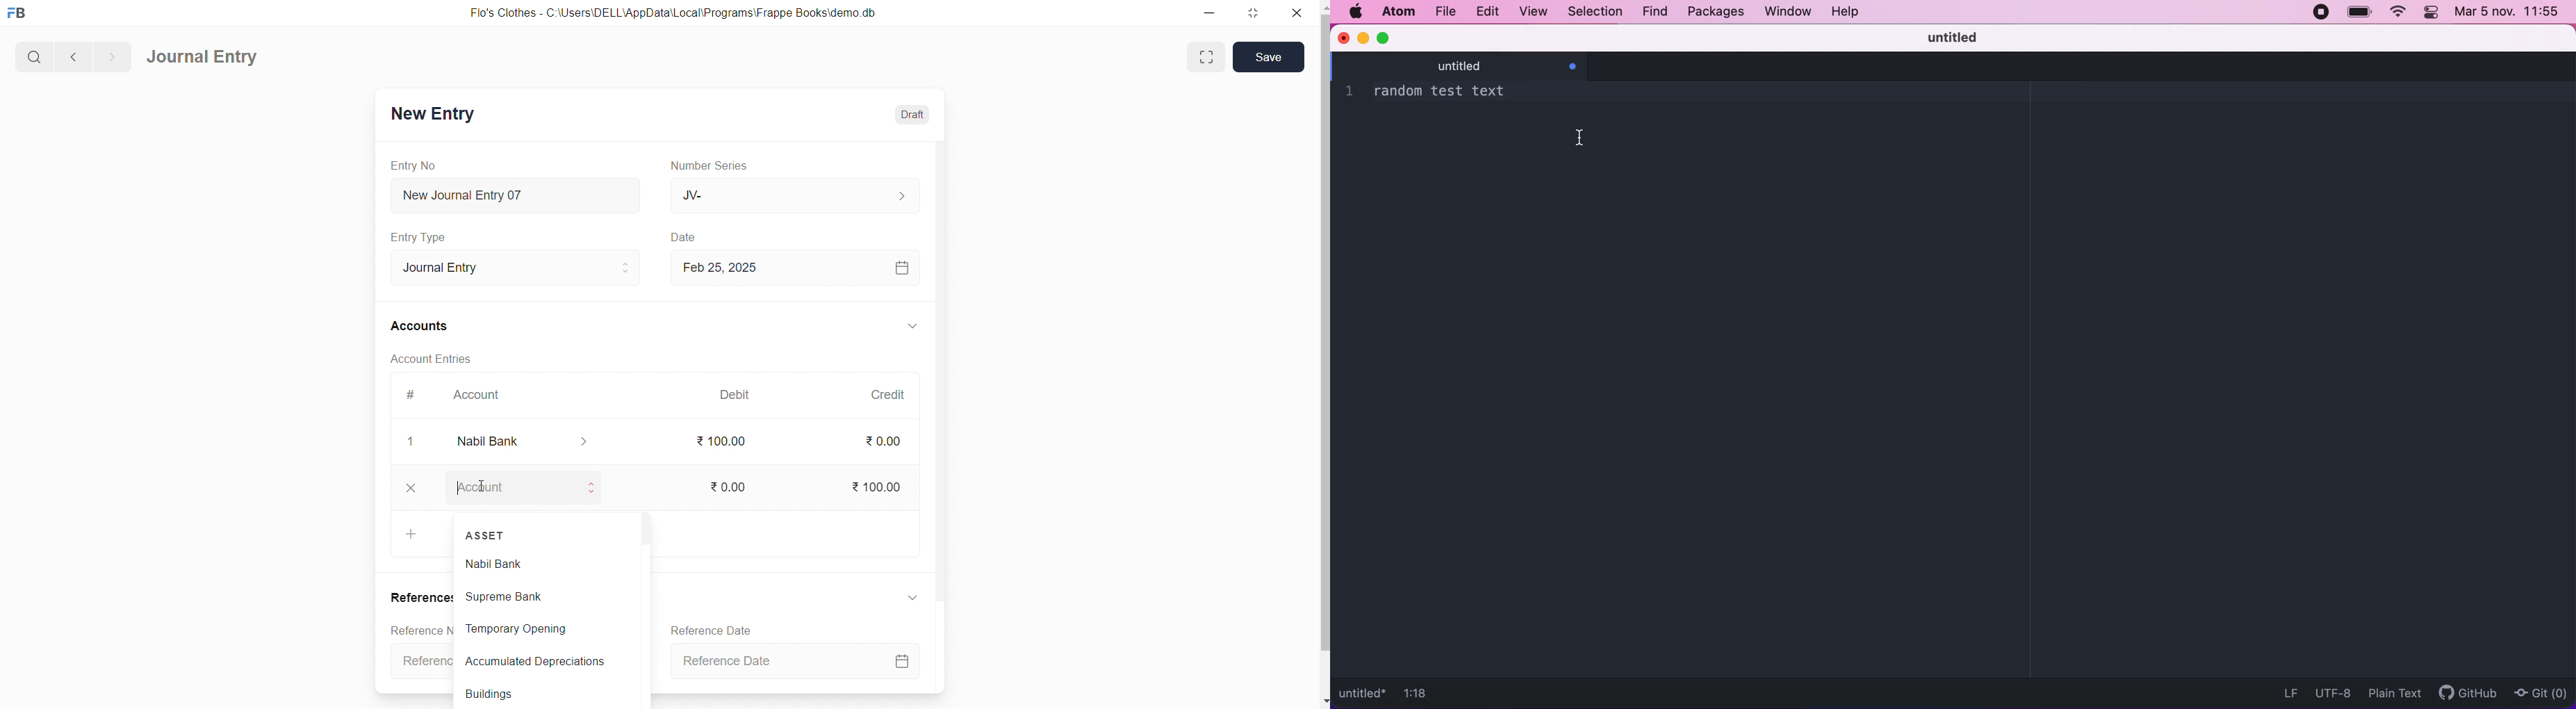 Image resolution: width=2576 pixels, height=728 pixels. I want to click on ₹ 100.00, so click(880, 484).